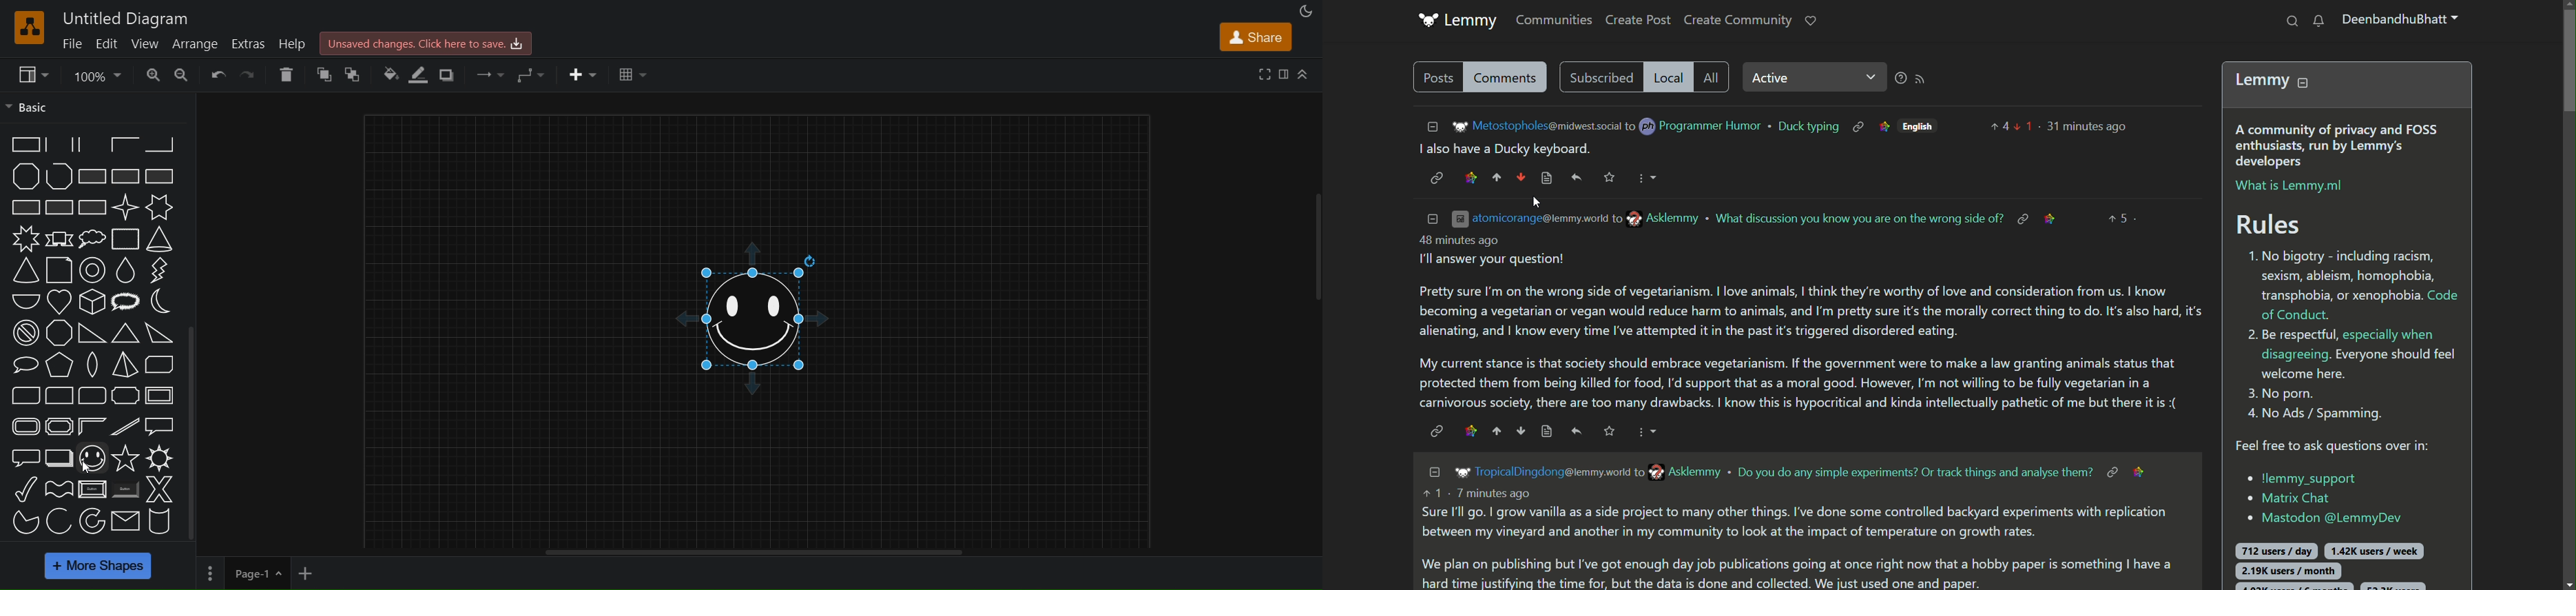 This screenshot has width=2576, height=616. What do you see at coordinates (59, 394) in the screenshot?
I see `corner rounded rectangle ` at bounding box center [59, 394].